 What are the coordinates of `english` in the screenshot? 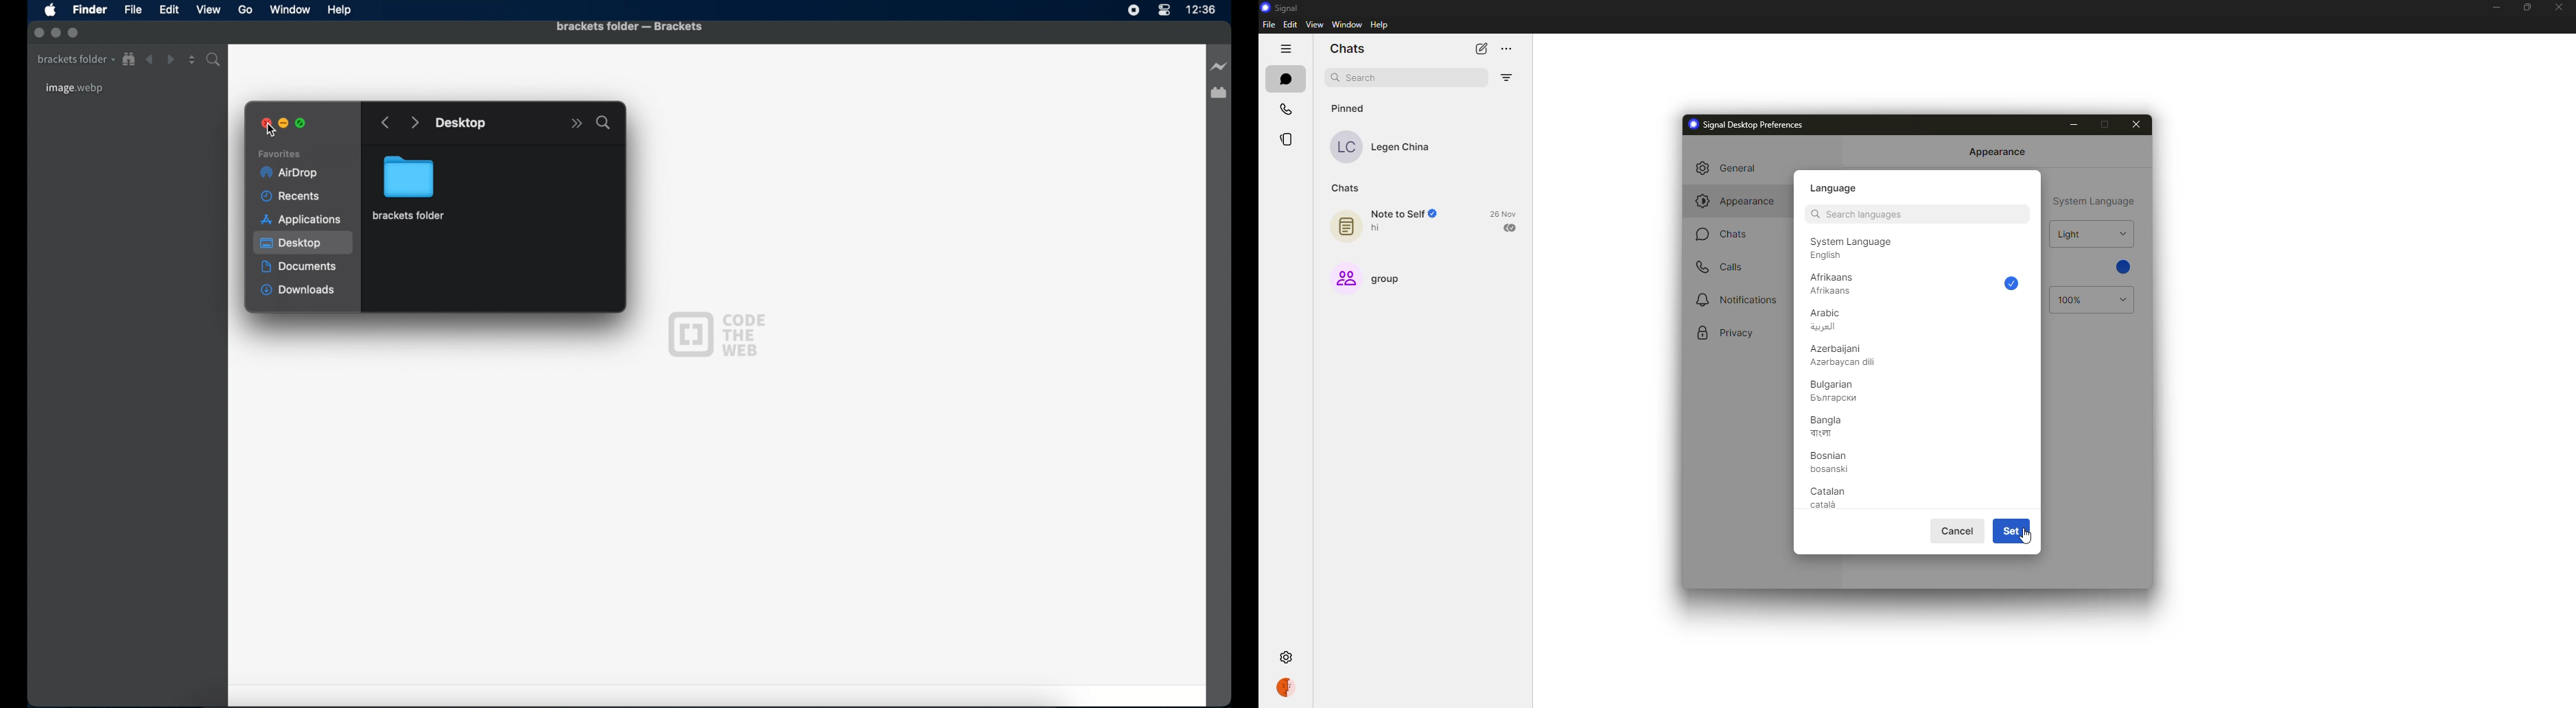 It's located at (1852, 250).